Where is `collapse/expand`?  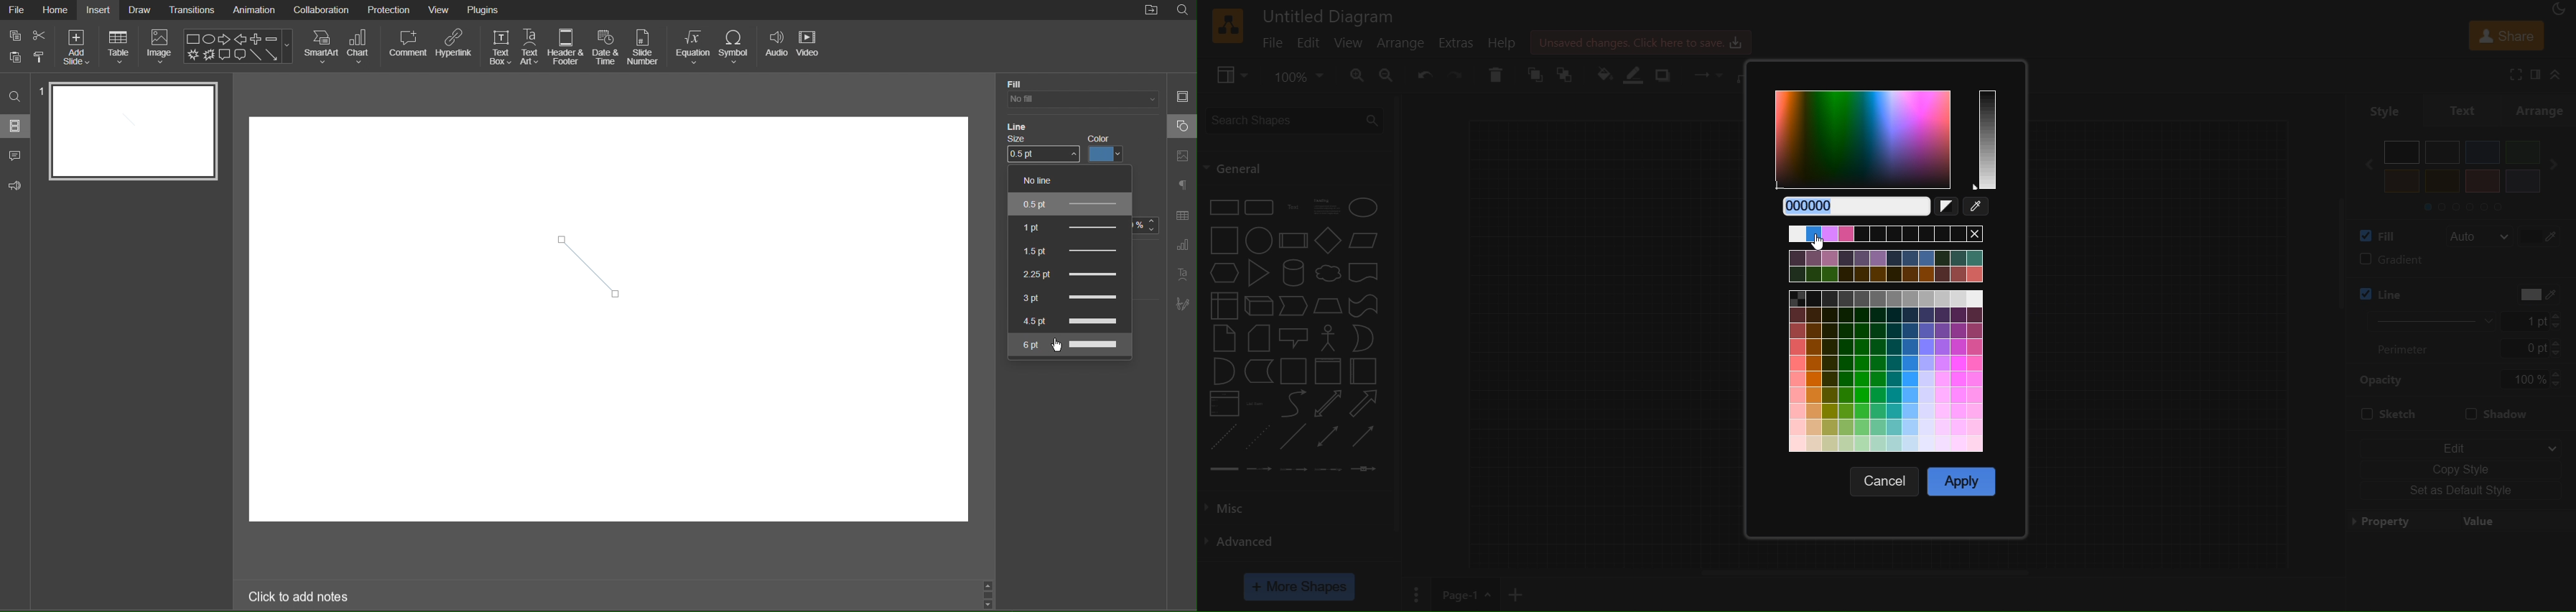
collapse/expand is located at coordinates (2562, 75).